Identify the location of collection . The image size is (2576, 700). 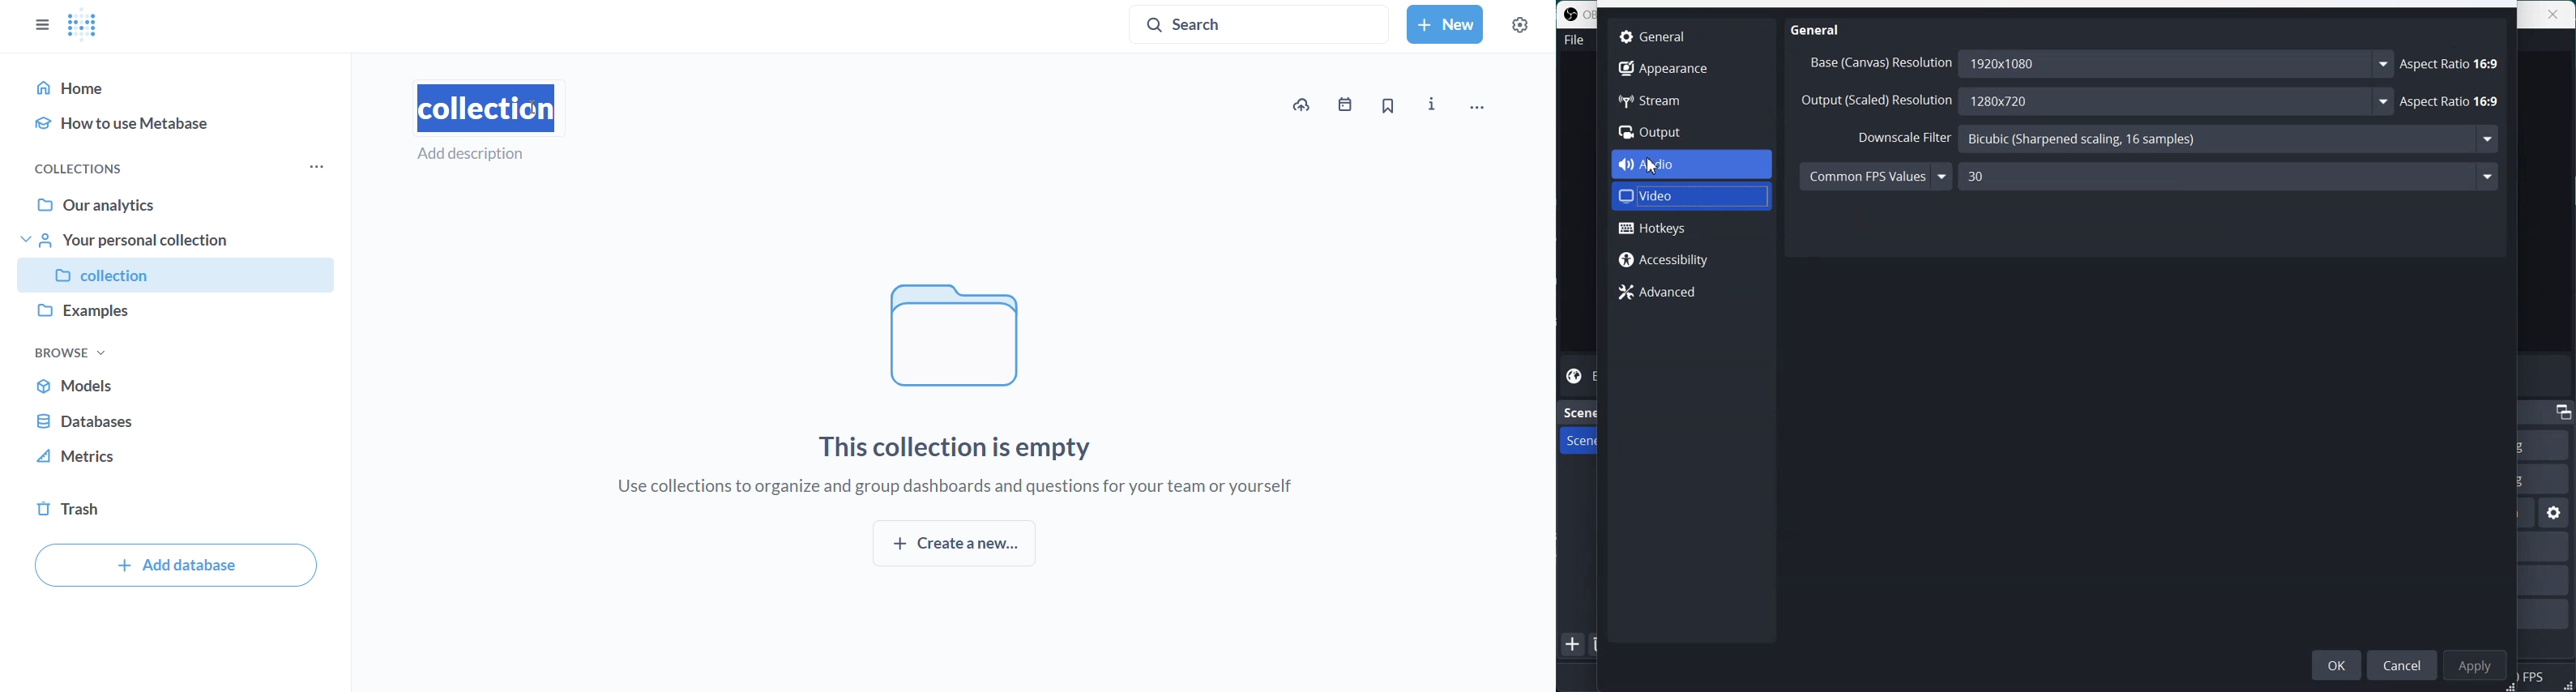
(177, 276).